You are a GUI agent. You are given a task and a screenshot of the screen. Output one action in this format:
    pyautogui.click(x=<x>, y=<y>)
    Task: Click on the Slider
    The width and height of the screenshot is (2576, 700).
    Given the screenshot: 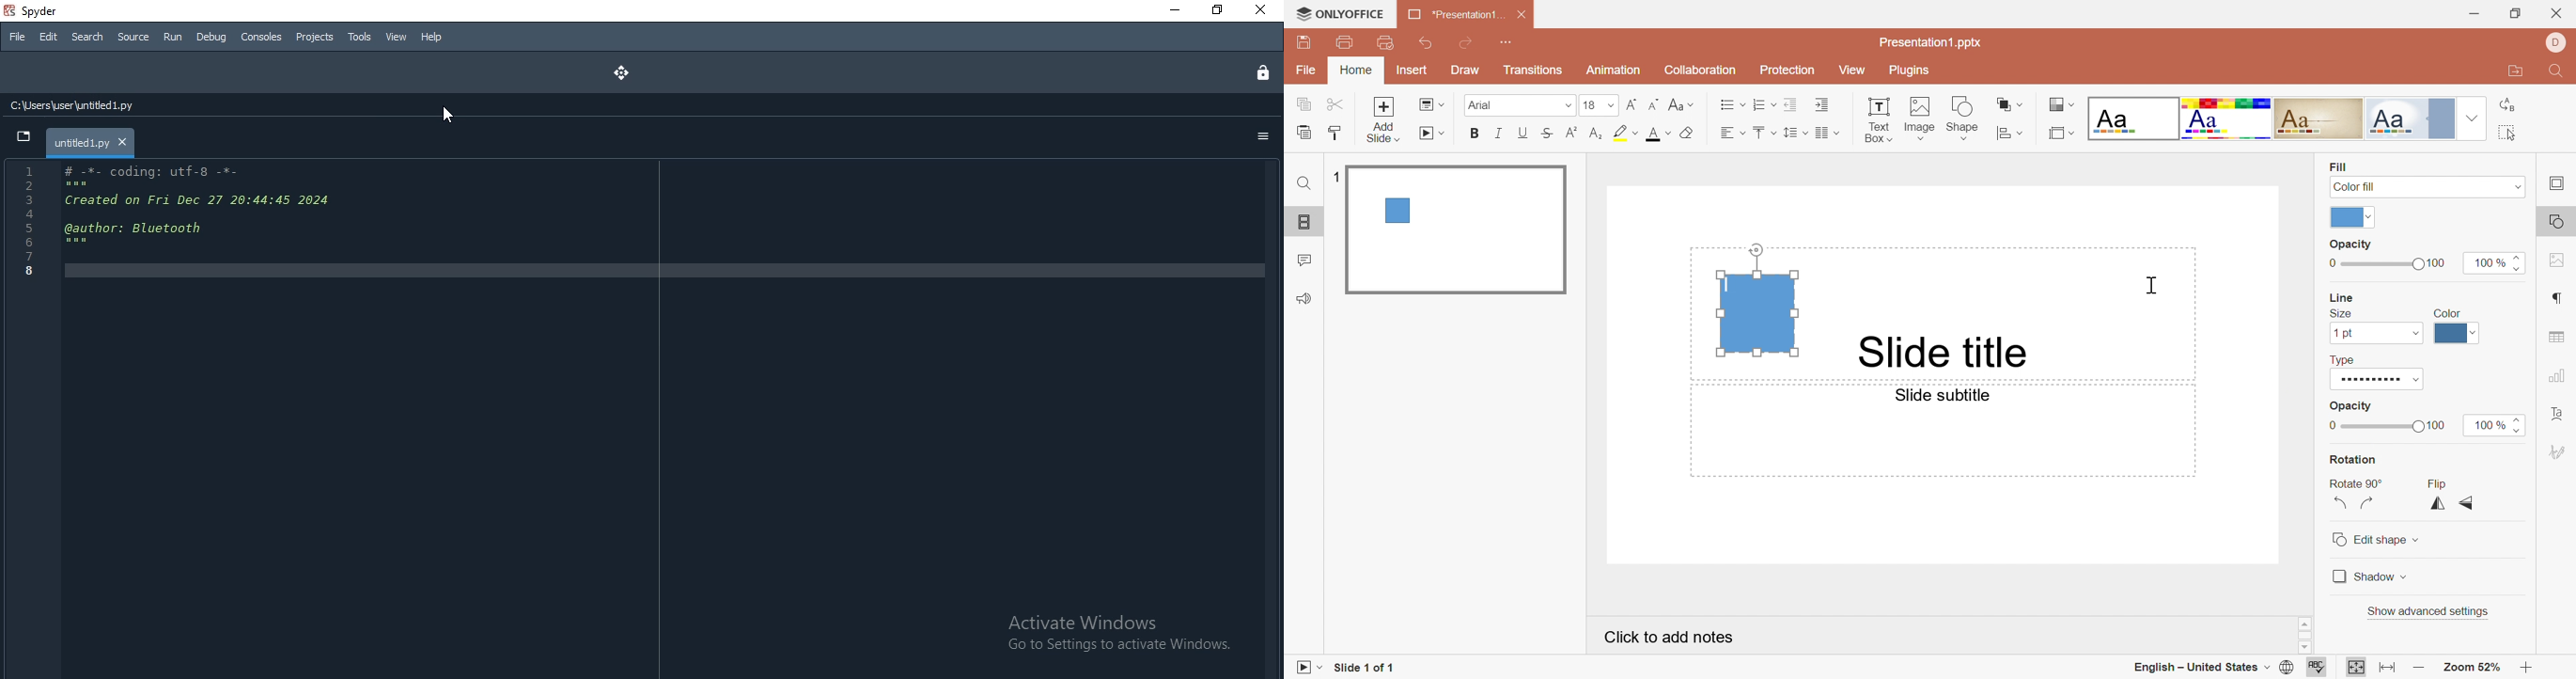 What is the action you would take?
    pyautogui.click(x=2522, y=262)
    